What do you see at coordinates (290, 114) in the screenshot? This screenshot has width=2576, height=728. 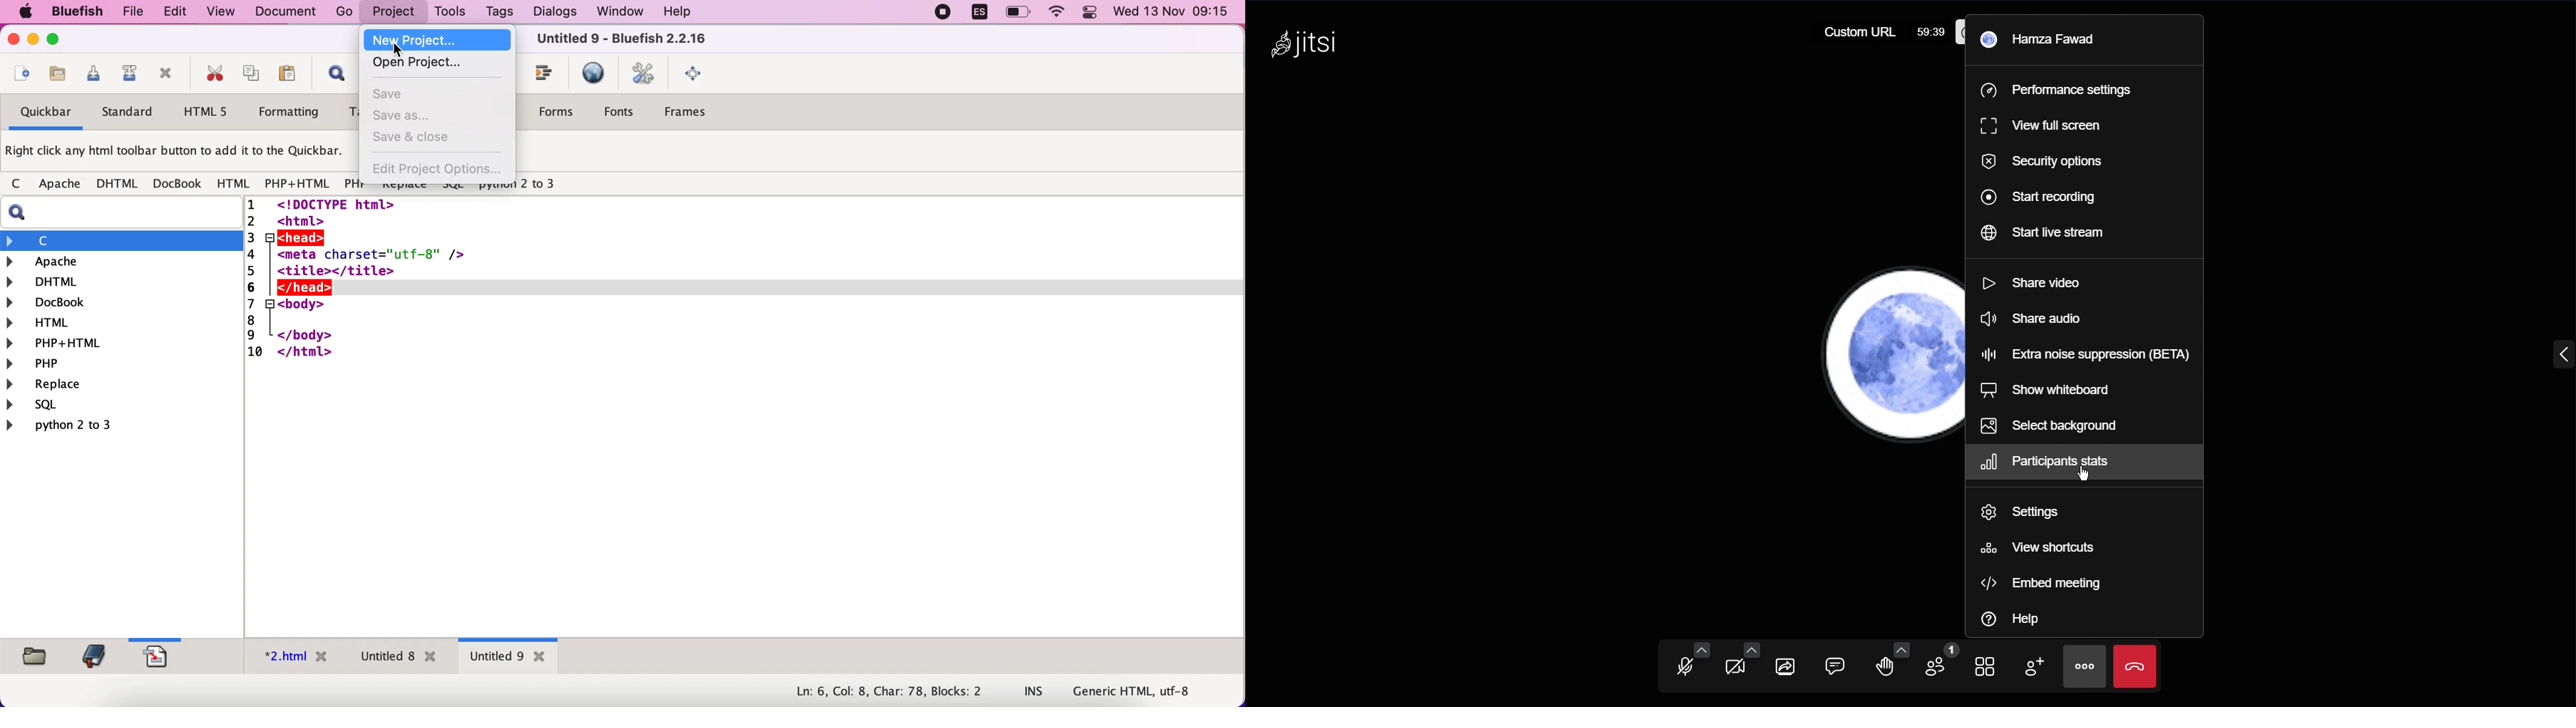 I see `formatting` at bounding box center [290, 114].